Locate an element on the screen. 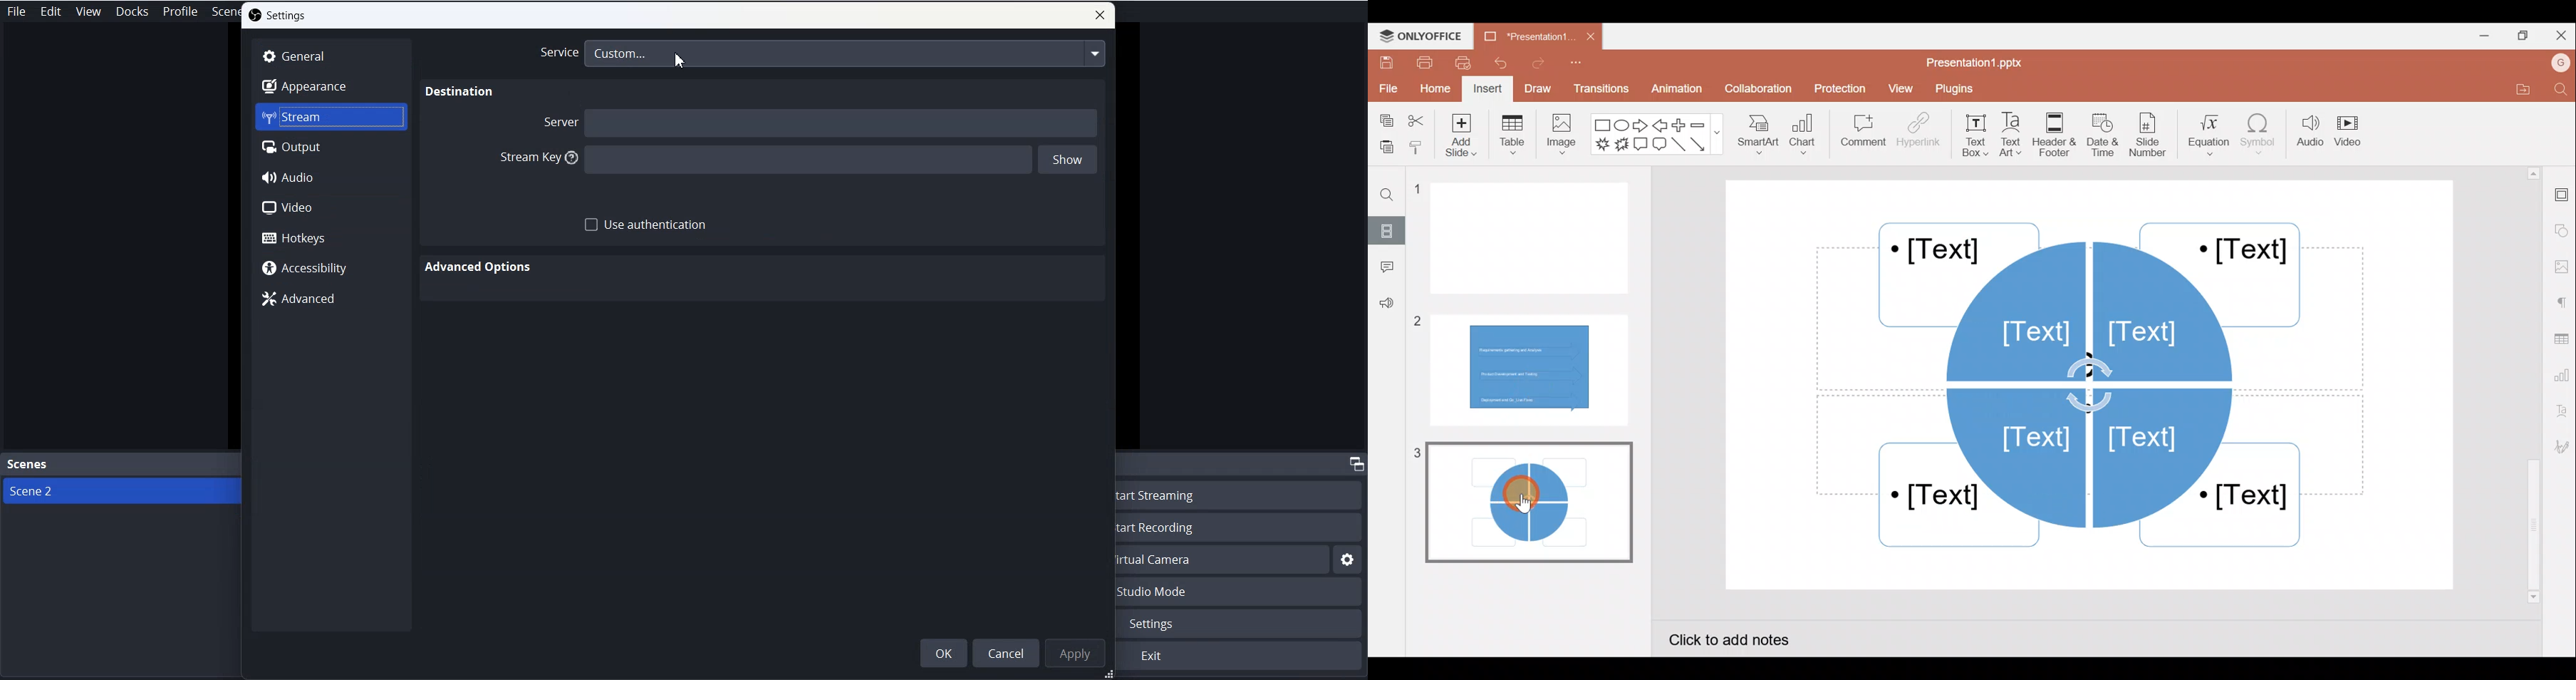 The height and width of the screenshot is (700, 2576). Add slide is located at coordinates (1458, 137).